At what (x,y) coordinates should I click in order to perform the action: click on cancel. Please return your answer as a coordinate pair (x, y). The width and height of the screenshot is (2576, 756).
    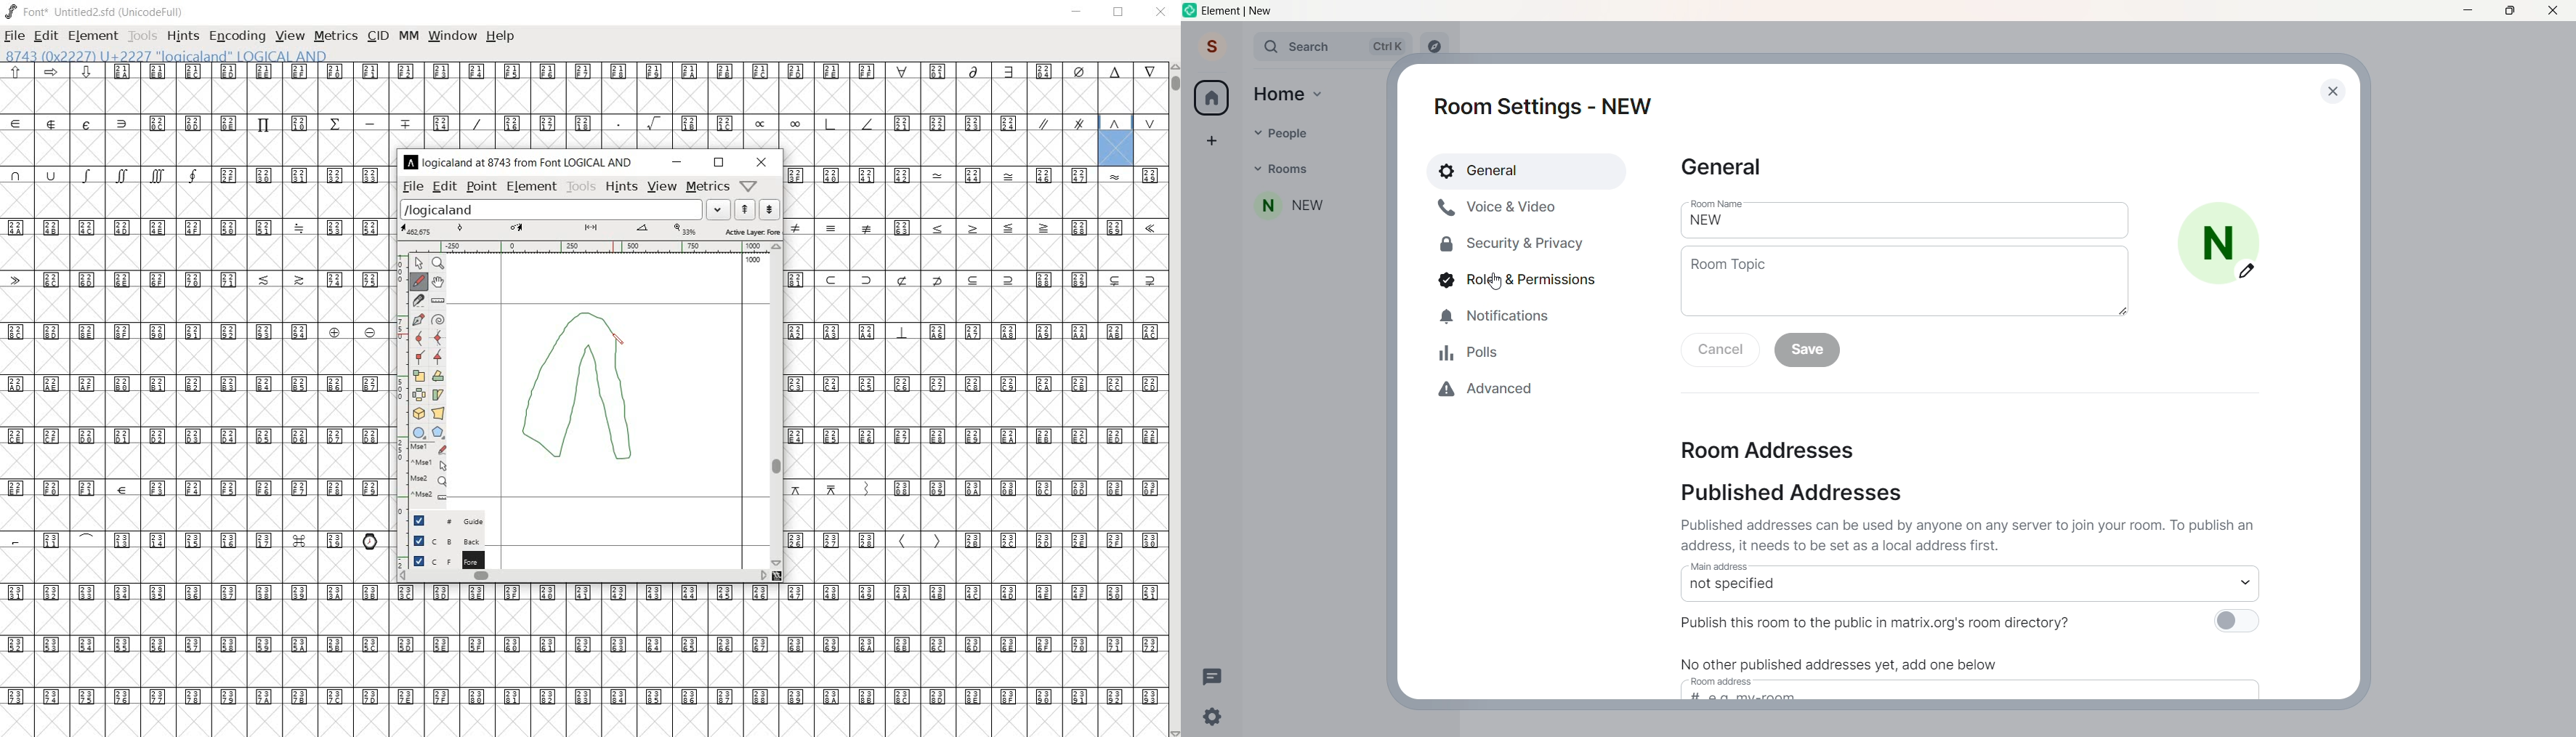
    Looking at the image, I should click on (1721, 351).